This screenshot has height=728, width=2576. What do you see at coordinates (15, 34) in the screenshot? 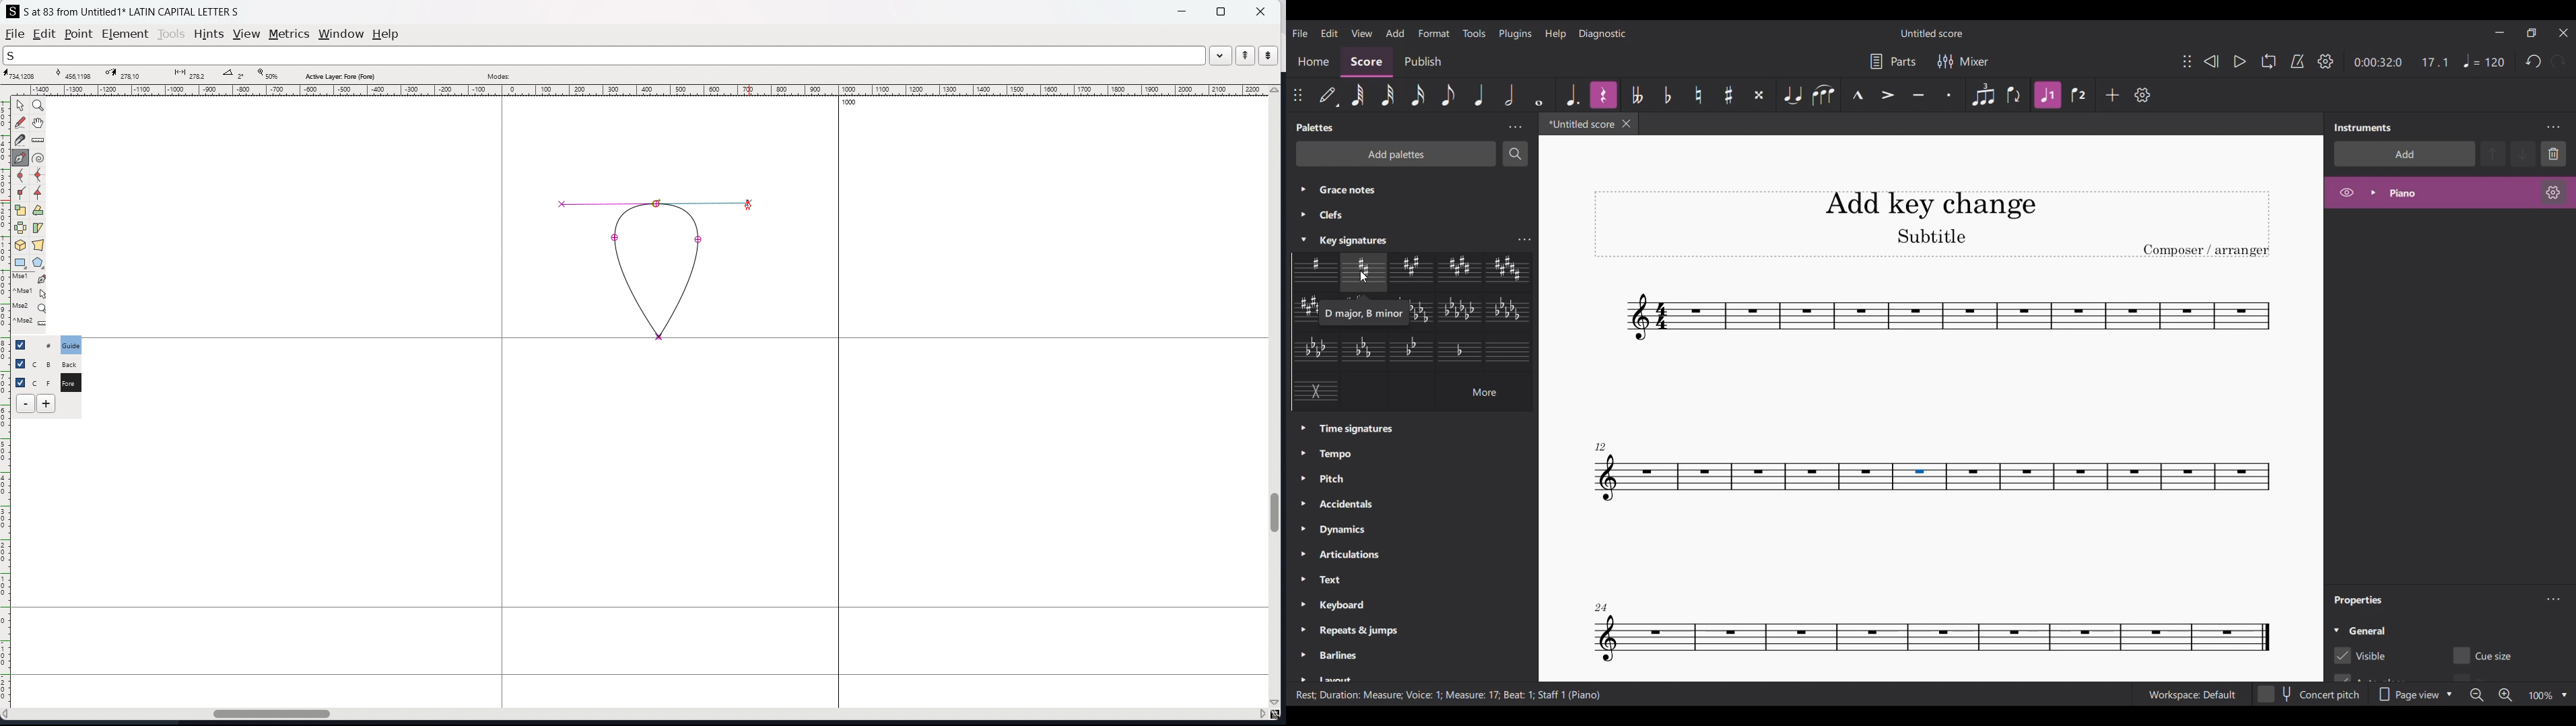
I see `file` at bounding box center [15, 34].